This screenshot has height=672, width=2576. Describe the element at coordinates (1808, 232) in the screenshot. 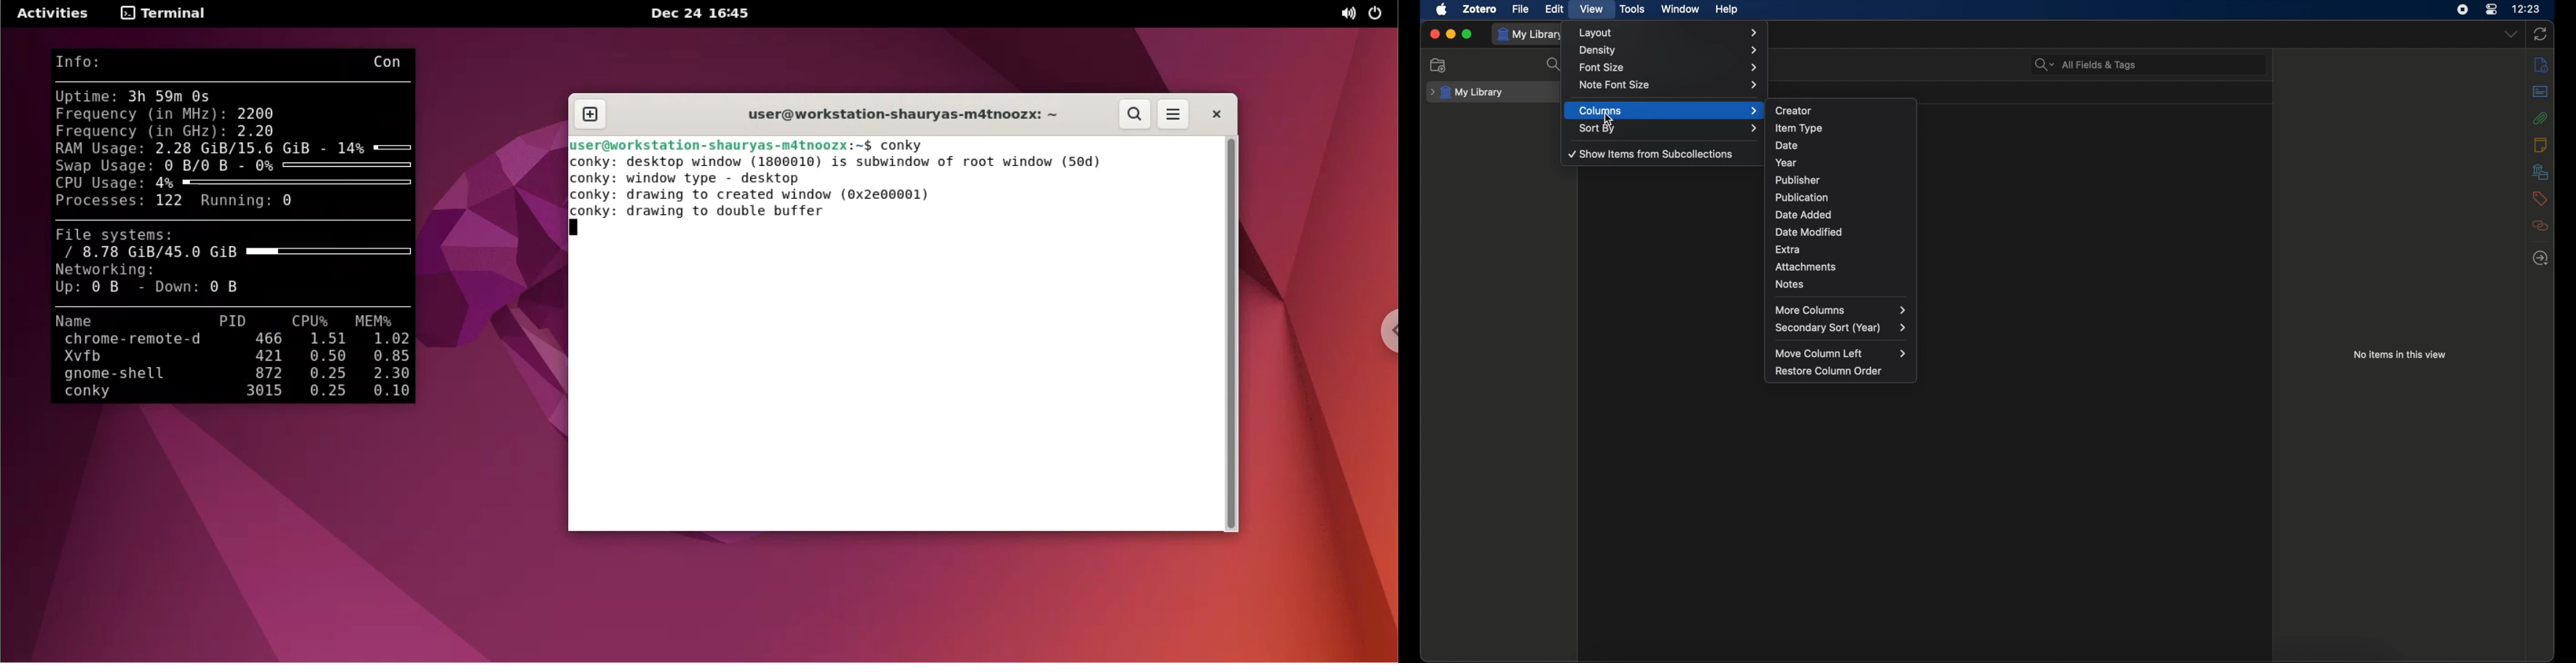

I see `date modified` at that location.